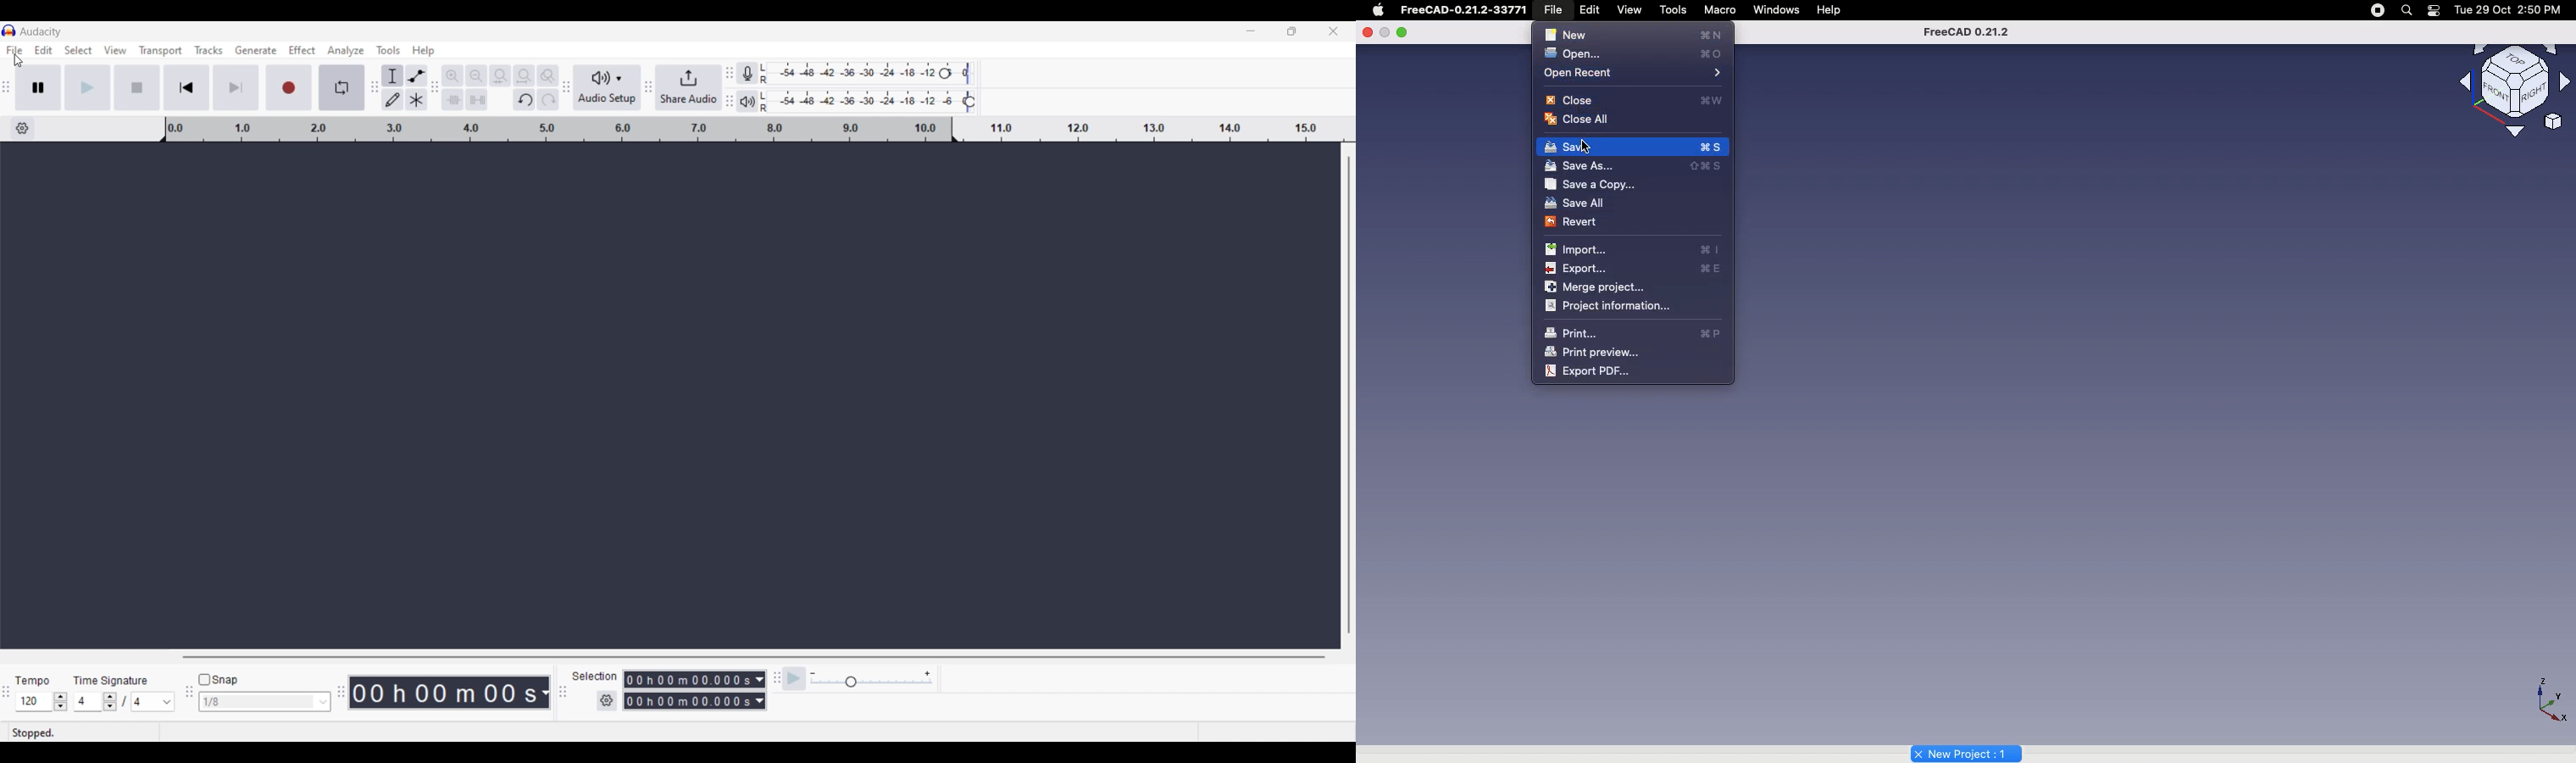  I want to click on selection toolbar, so click(559, 692).